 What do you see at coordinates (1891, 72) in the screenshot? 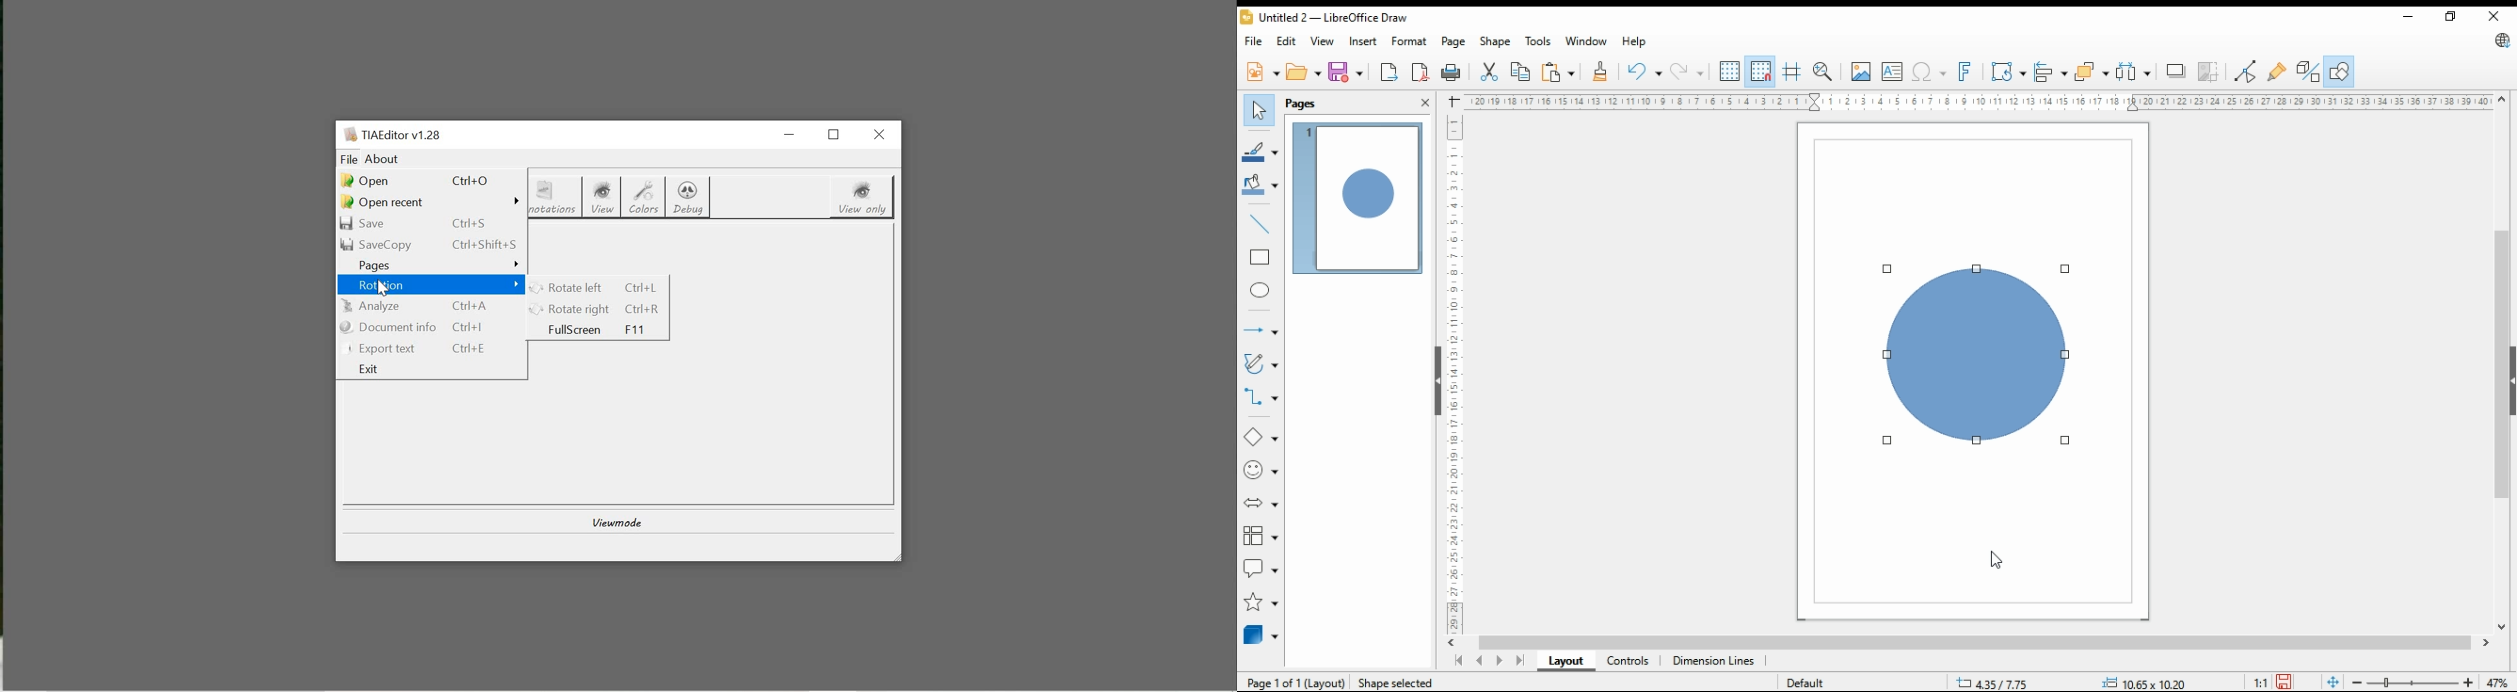
I see `insert text box` at bounding box center [1891, 72].